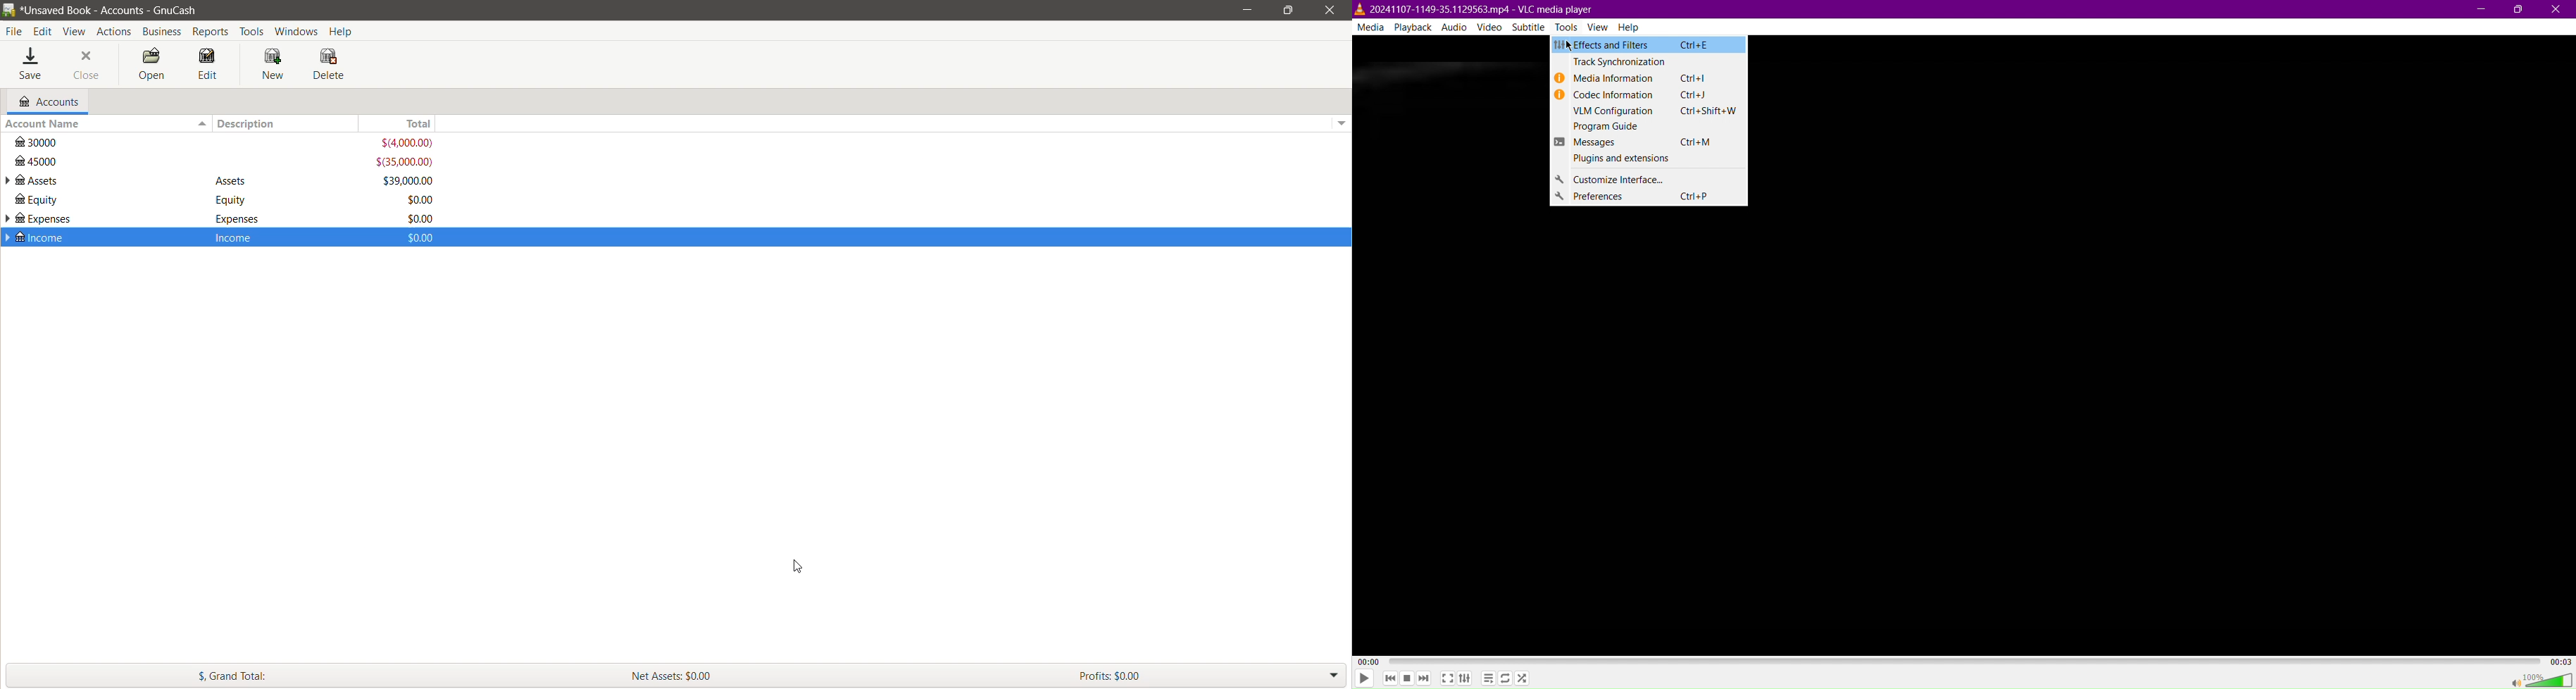 The image size is (2576, 700). Describe the element at coordinates (1529, 27) in the screenshot. I see `Subtitle` at that location.